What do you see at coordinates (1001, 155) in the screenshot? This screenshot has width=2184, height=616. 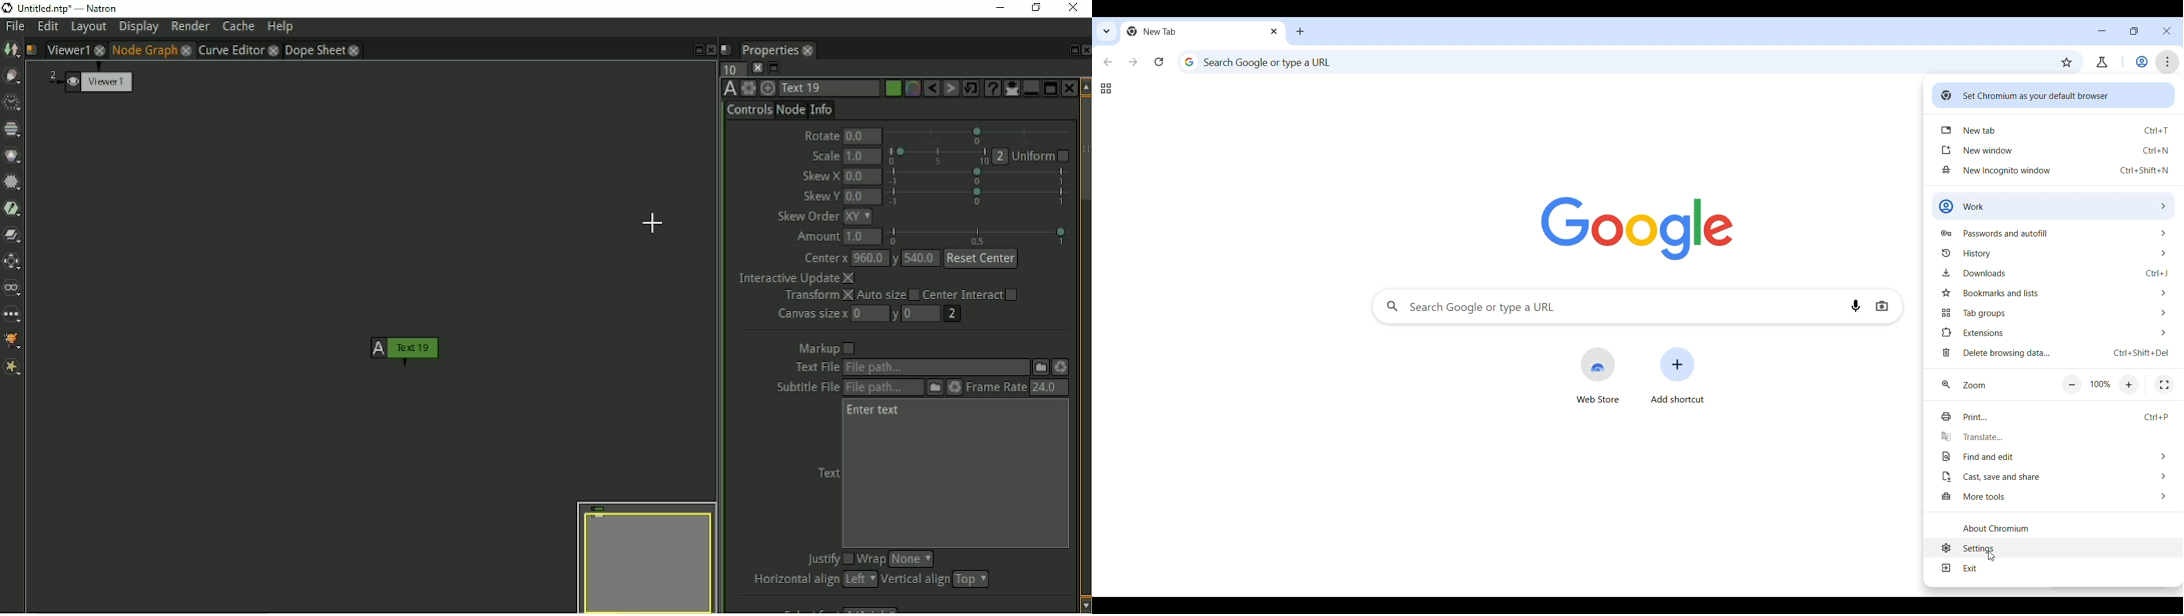 I see `2` at bounding box center [1001, 155].